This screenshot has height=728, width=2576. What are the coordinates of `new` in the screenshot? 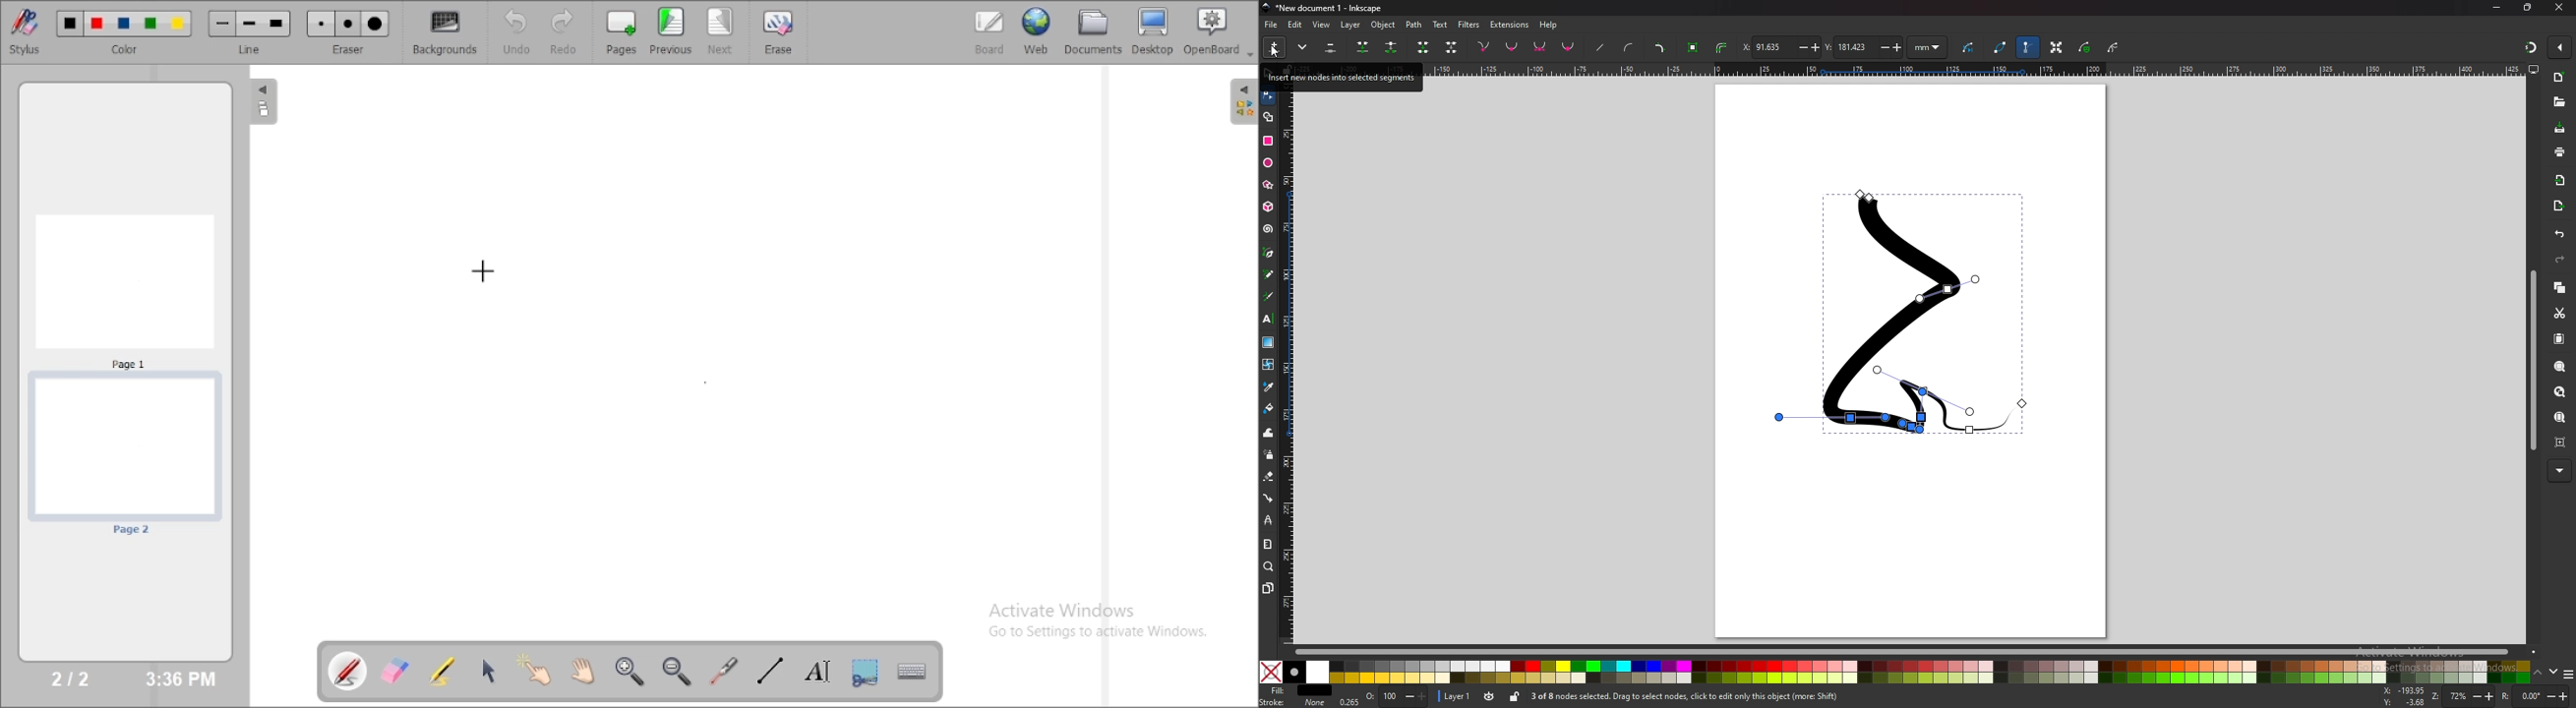 It's located at (2560, 78).